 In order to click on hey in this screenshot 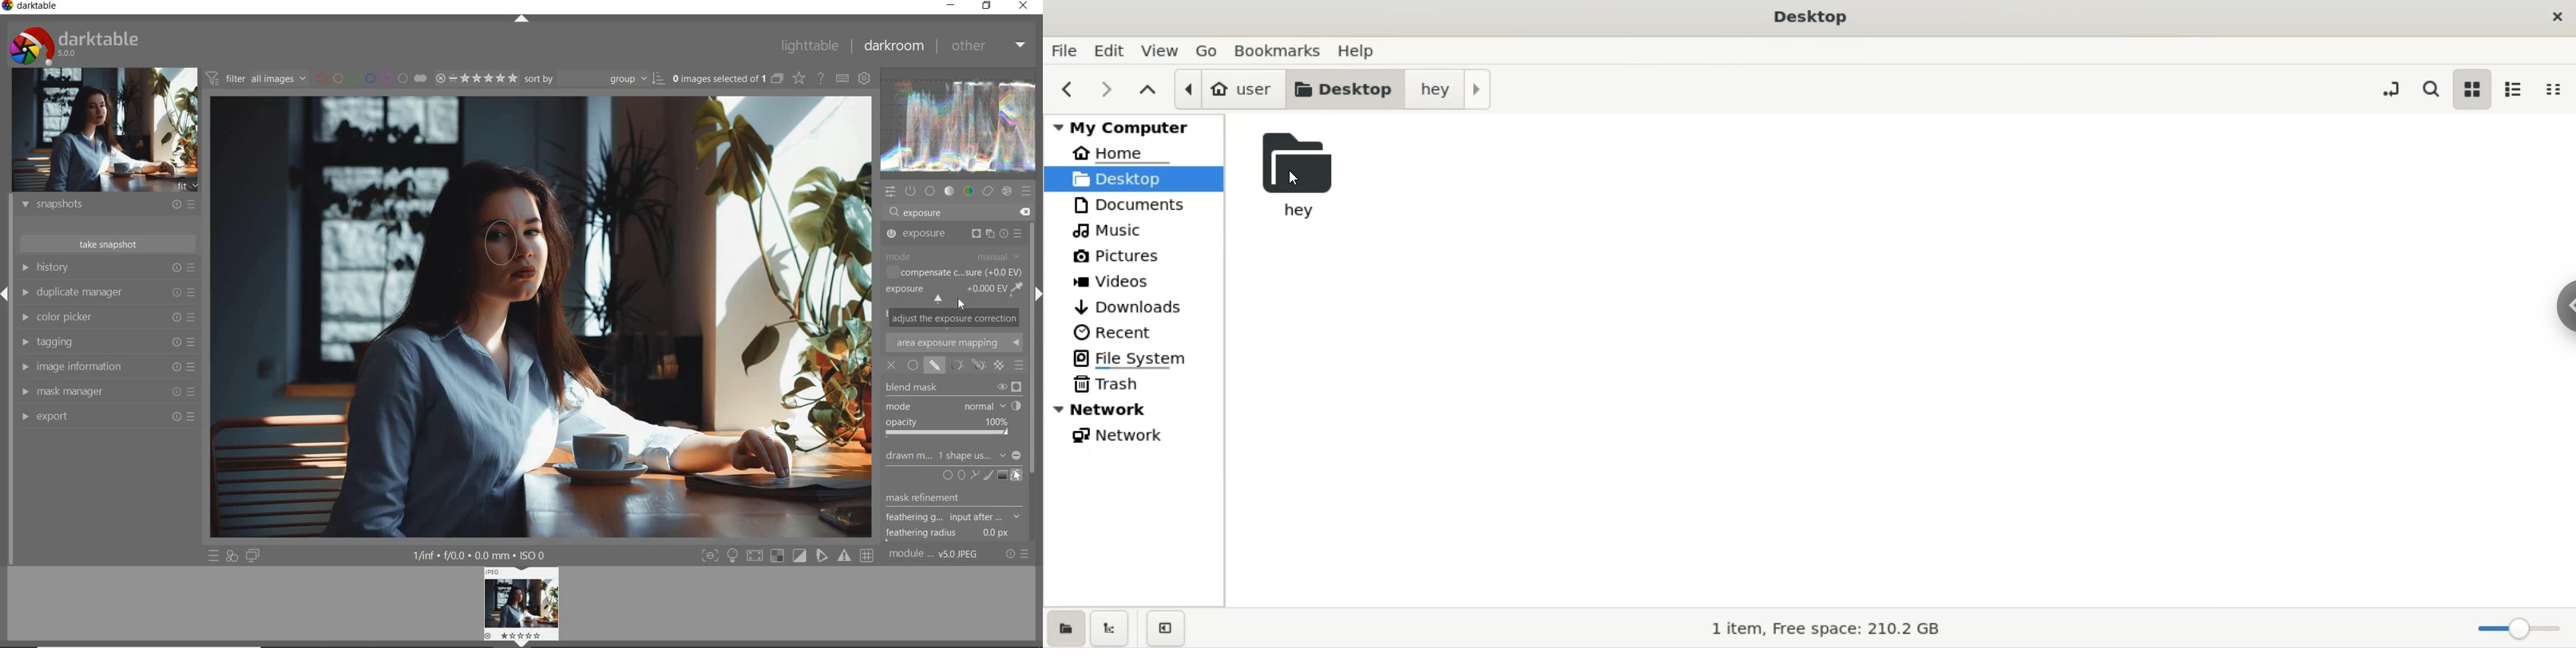, I will do `click(1303, 176)`.